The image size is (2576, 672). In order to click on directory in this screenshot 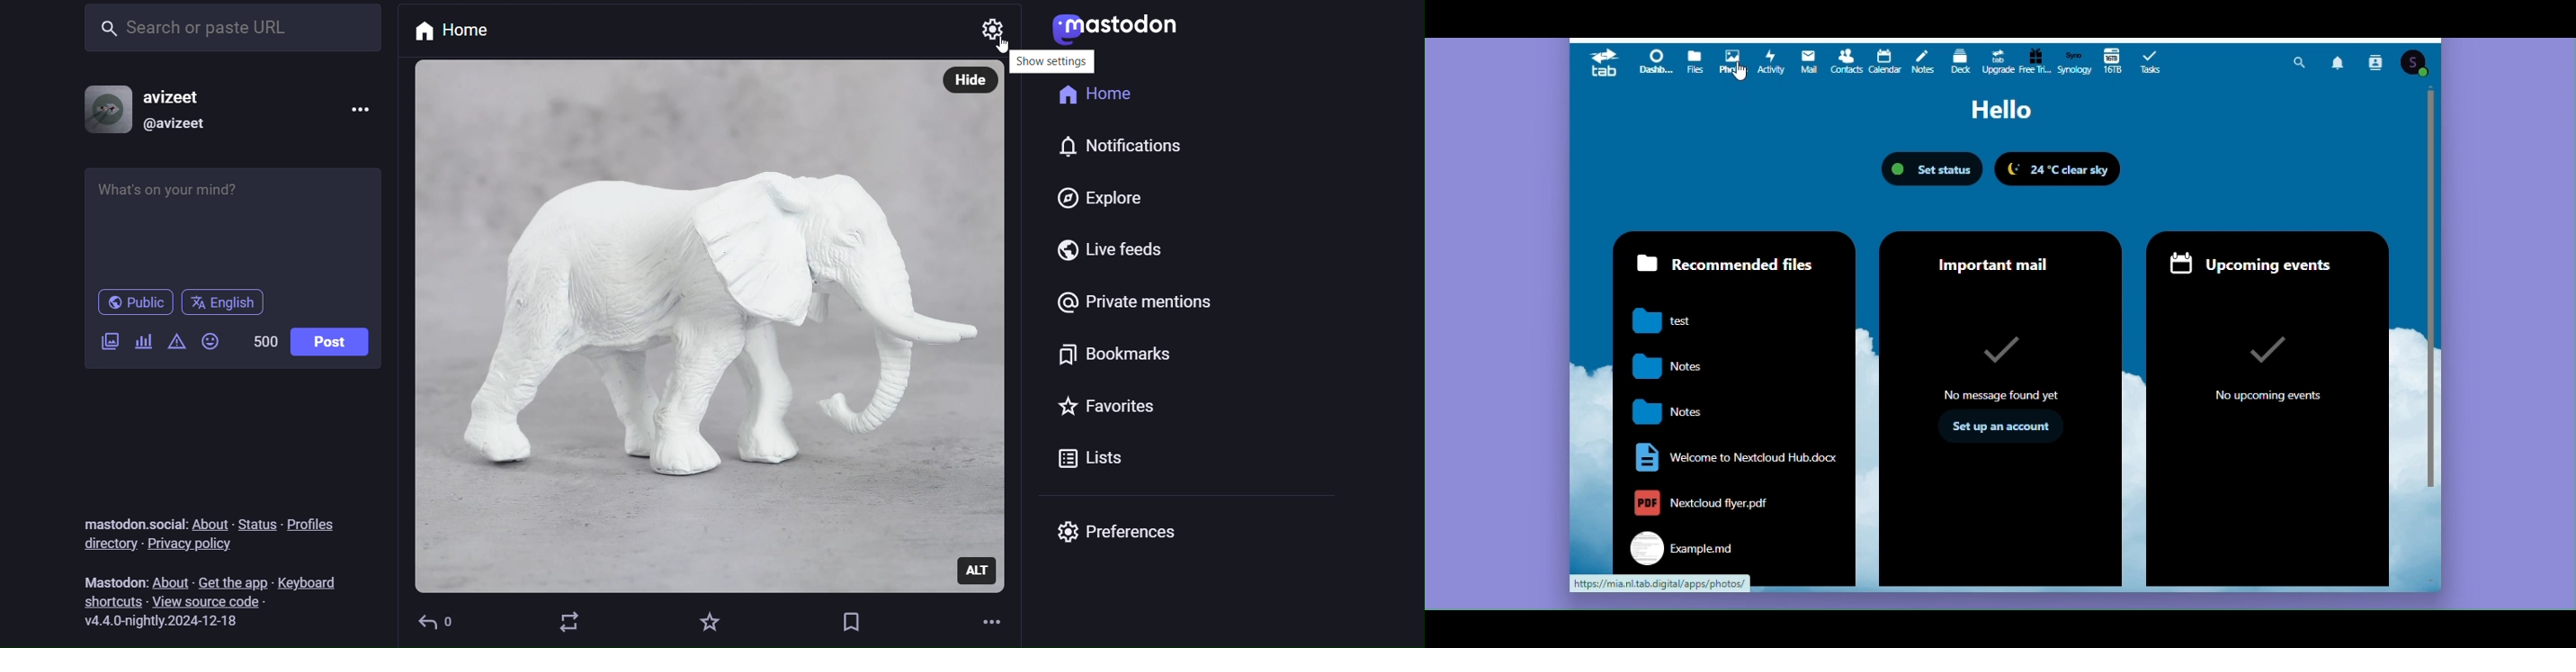, I will do `click(107, 544)`.